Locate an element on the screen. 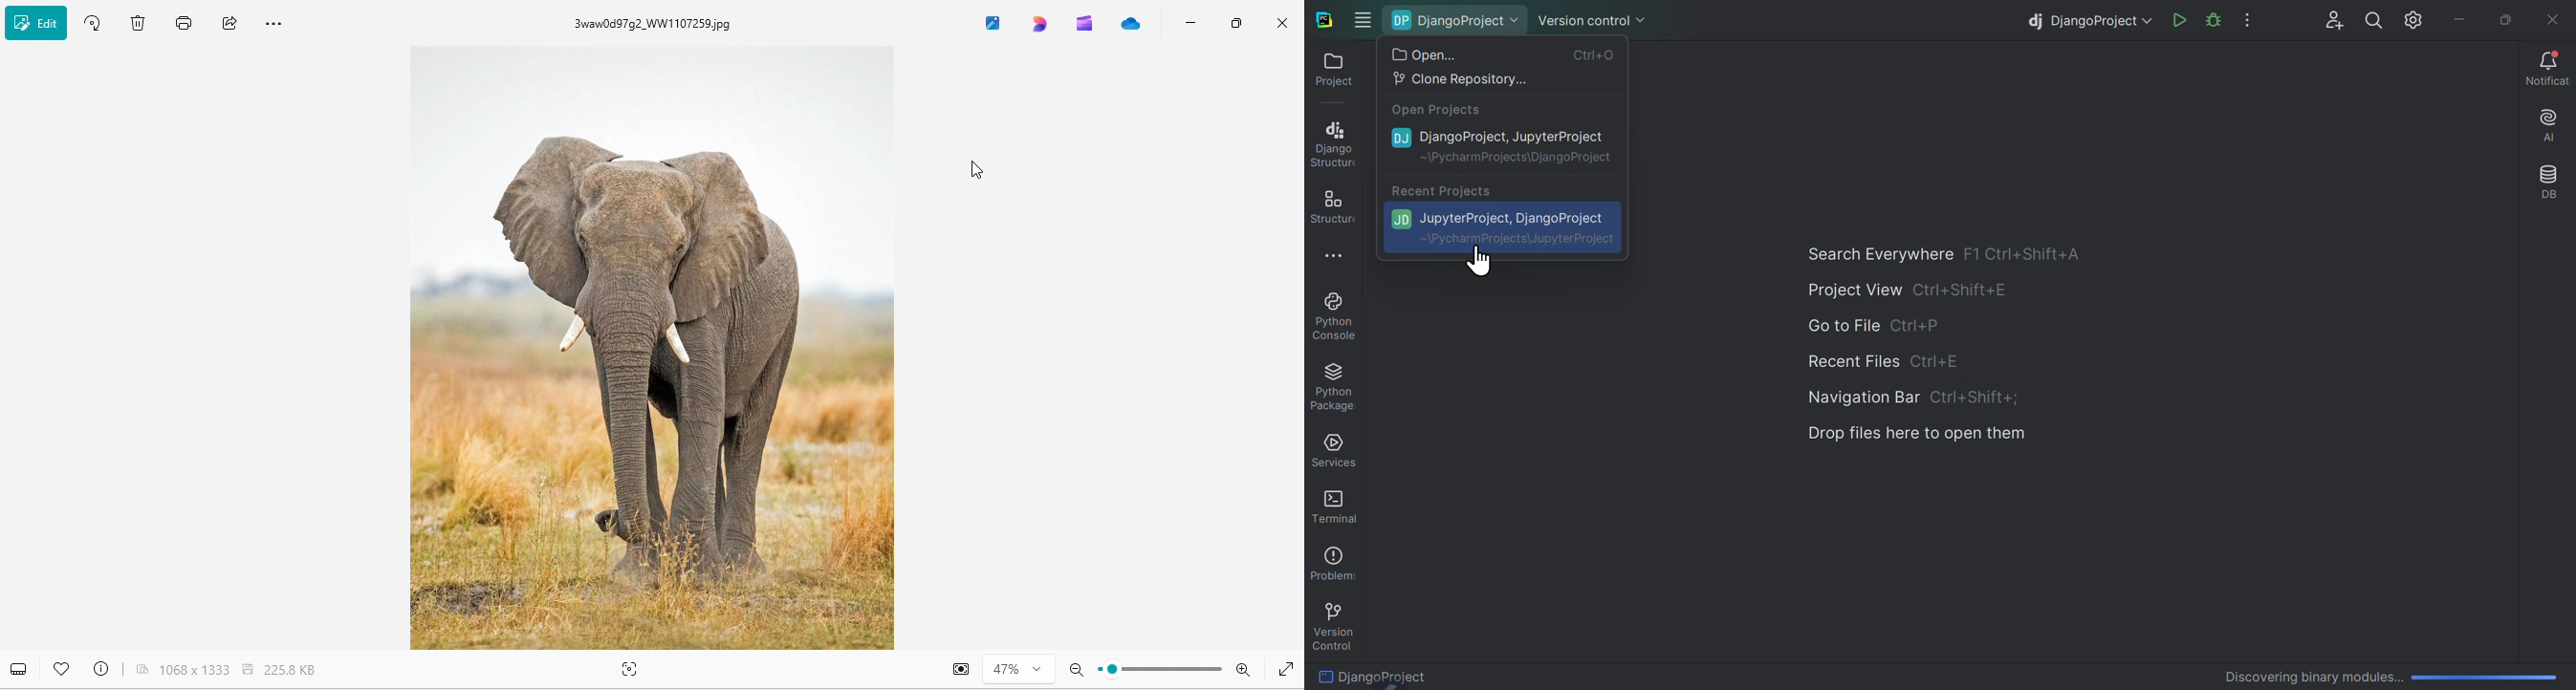 Image resolution: width=2576 pixels, height=700 pixels. edit is located at coordinates (39, 22).